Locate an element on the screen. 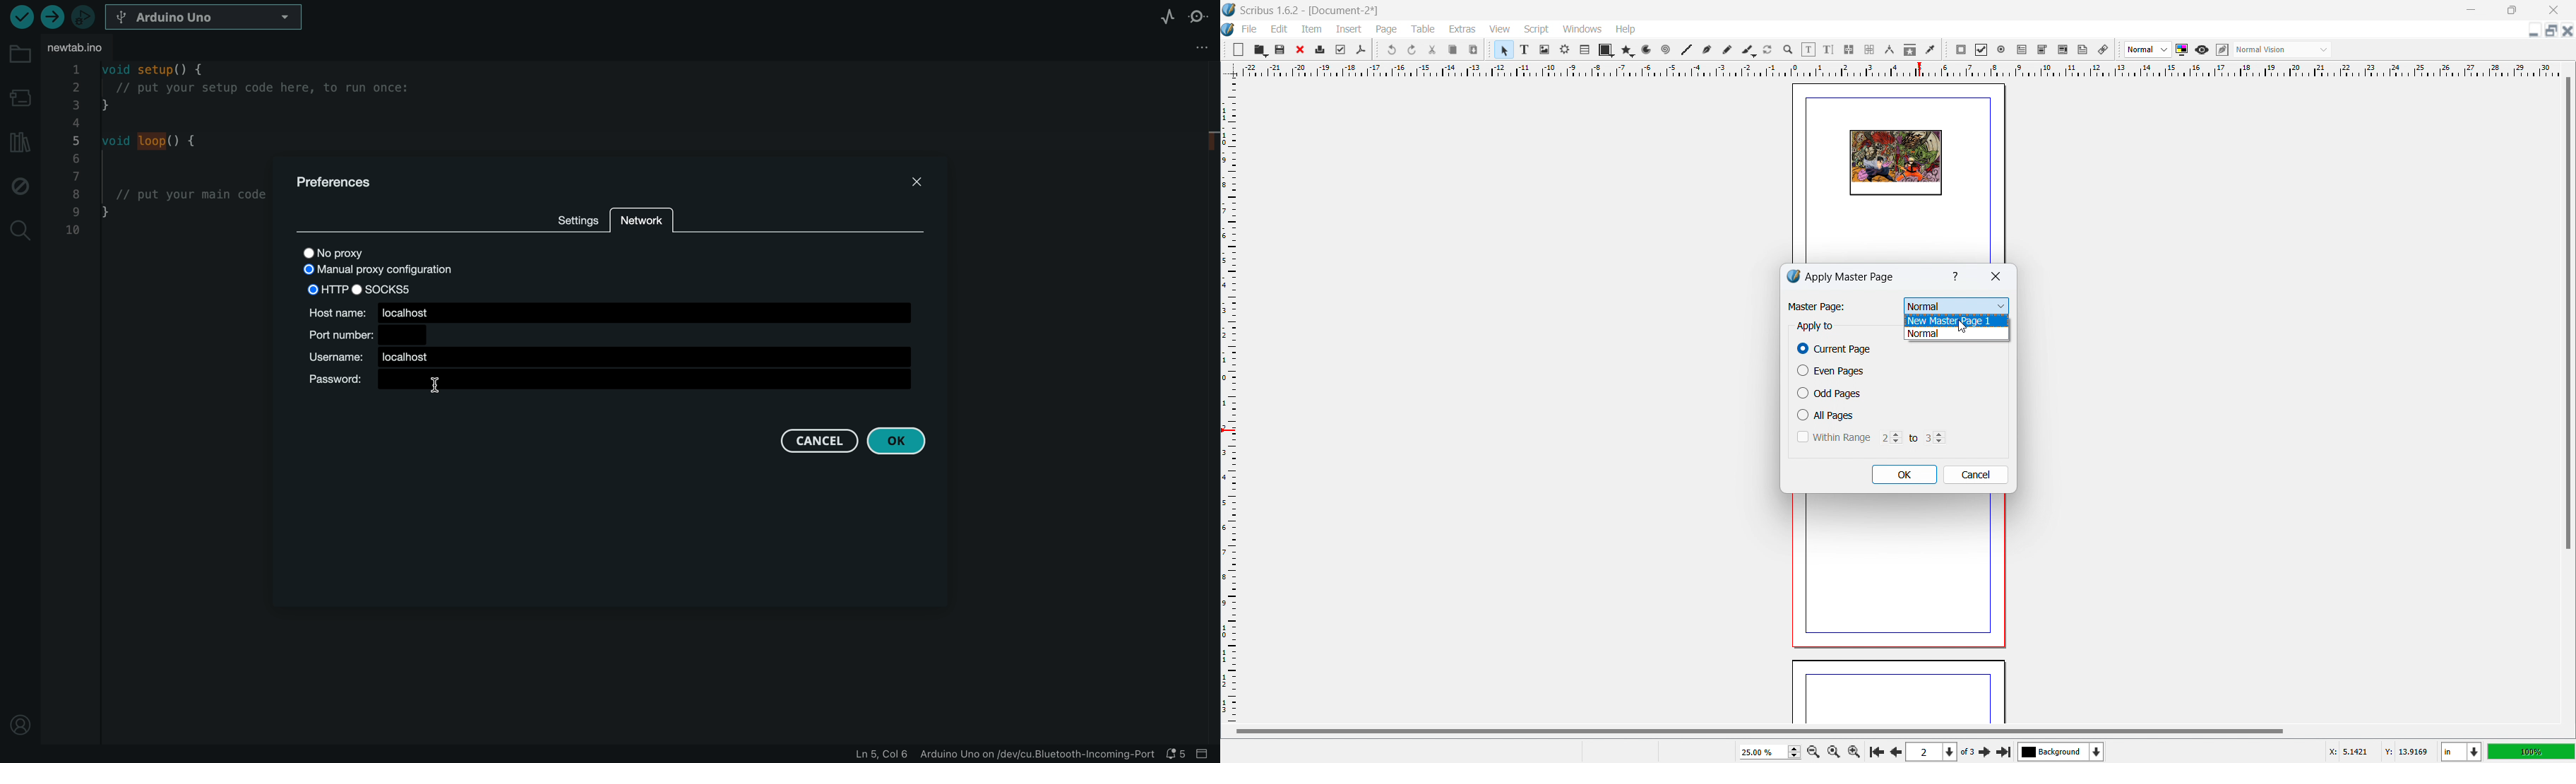 The height and width of the screenshot is (784, 2576). zoom in by the stepping value in tool preference is located at coordinates (1854, 750).